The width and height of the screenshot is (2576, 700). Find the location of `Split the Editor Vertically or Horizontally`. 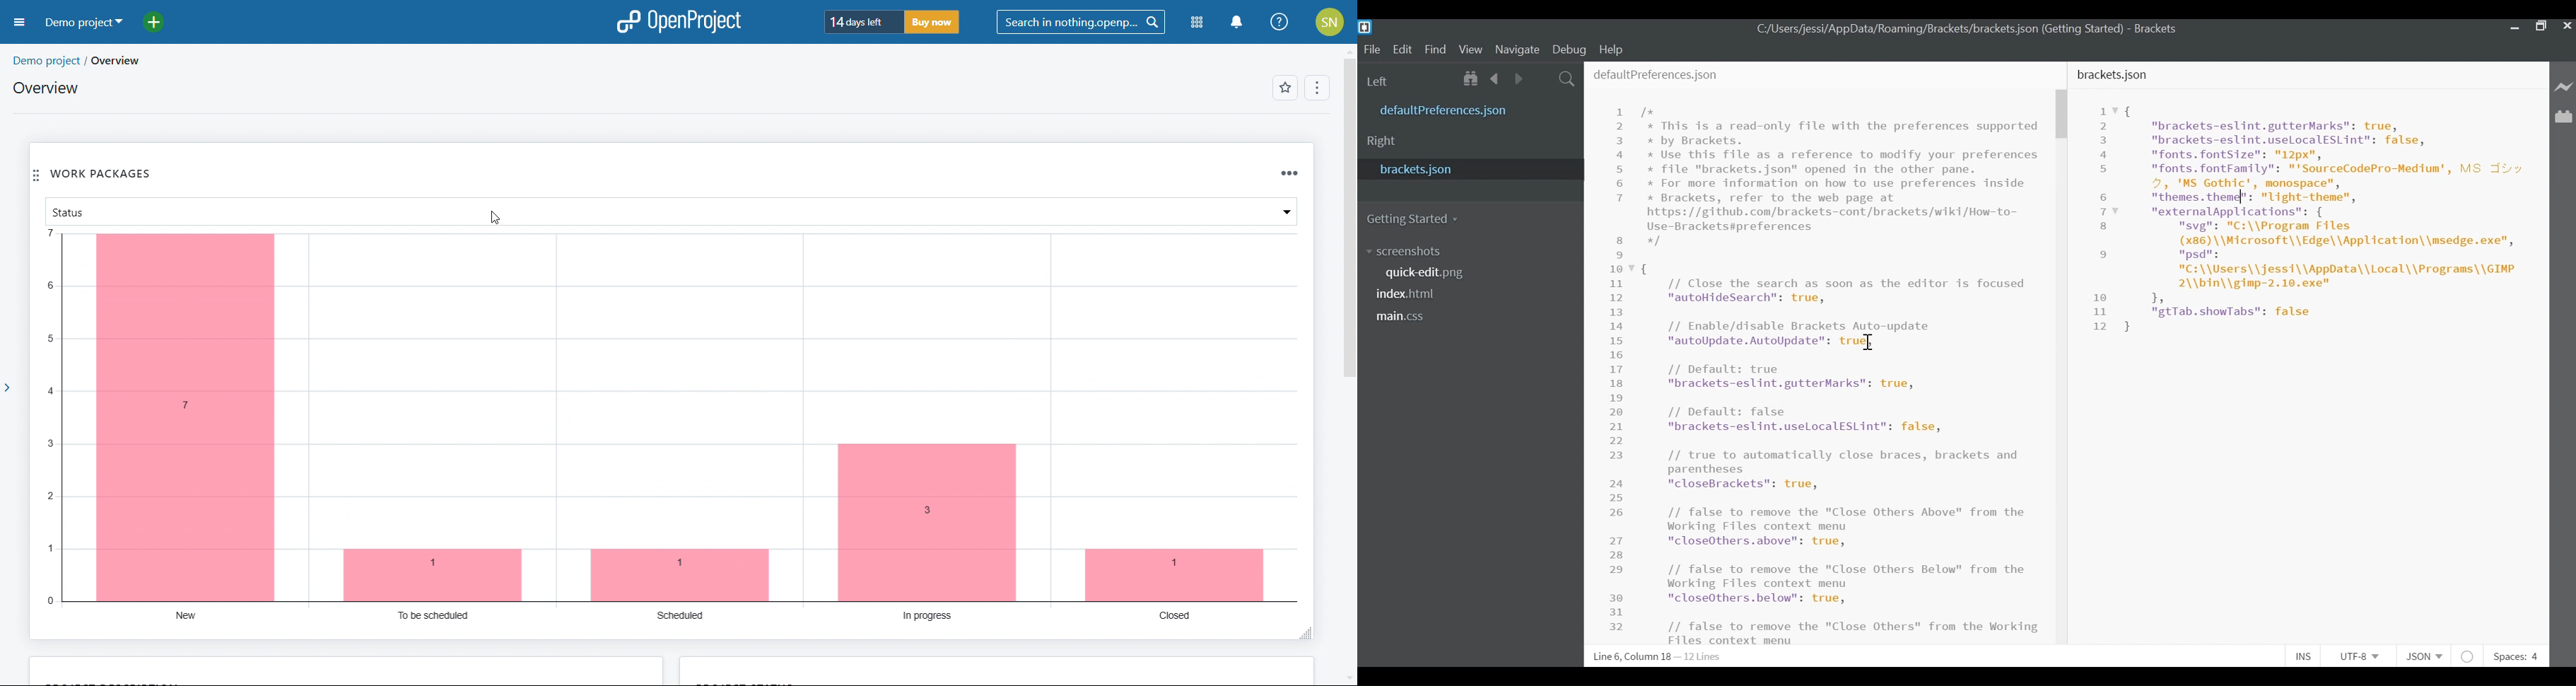

Split the Editor Vertically or Horizontally is located at coordinates (1542, 77).